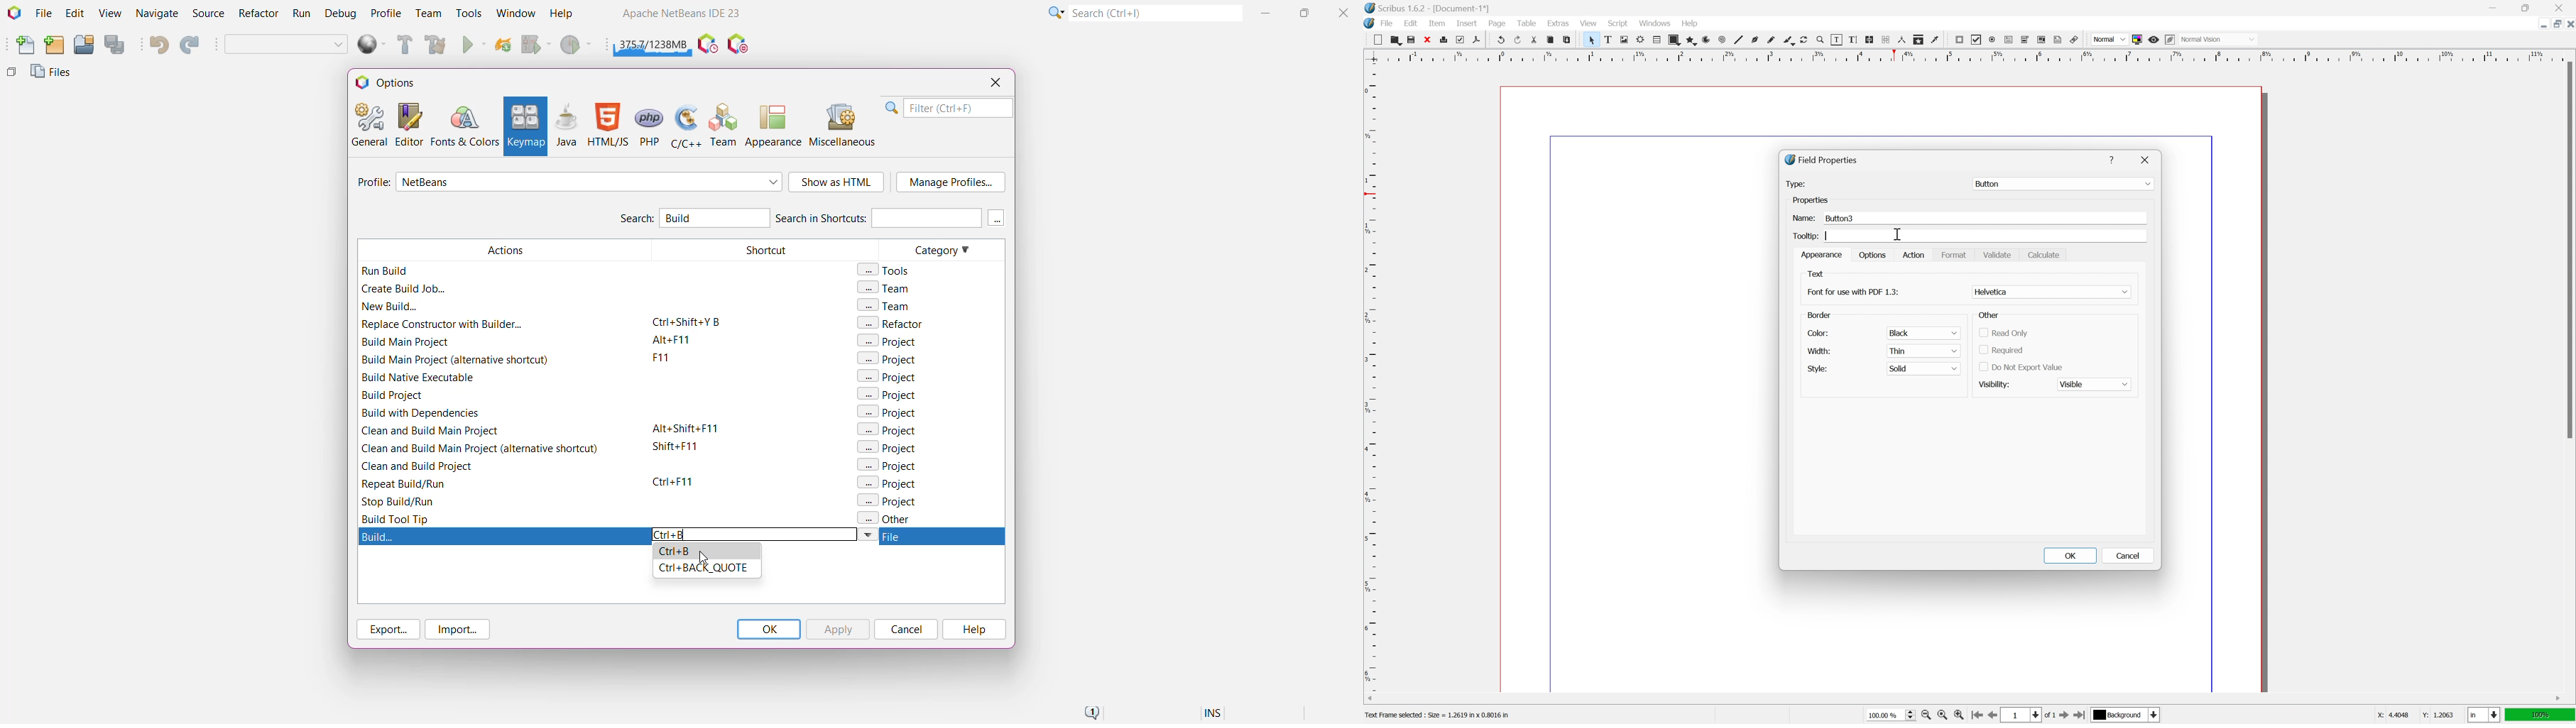 This screenshot has height=728, width=2576. What do you see at coordinates (2076, 40) in the screenshot?
I see `link annotation` at bounding box center [2076, 40].